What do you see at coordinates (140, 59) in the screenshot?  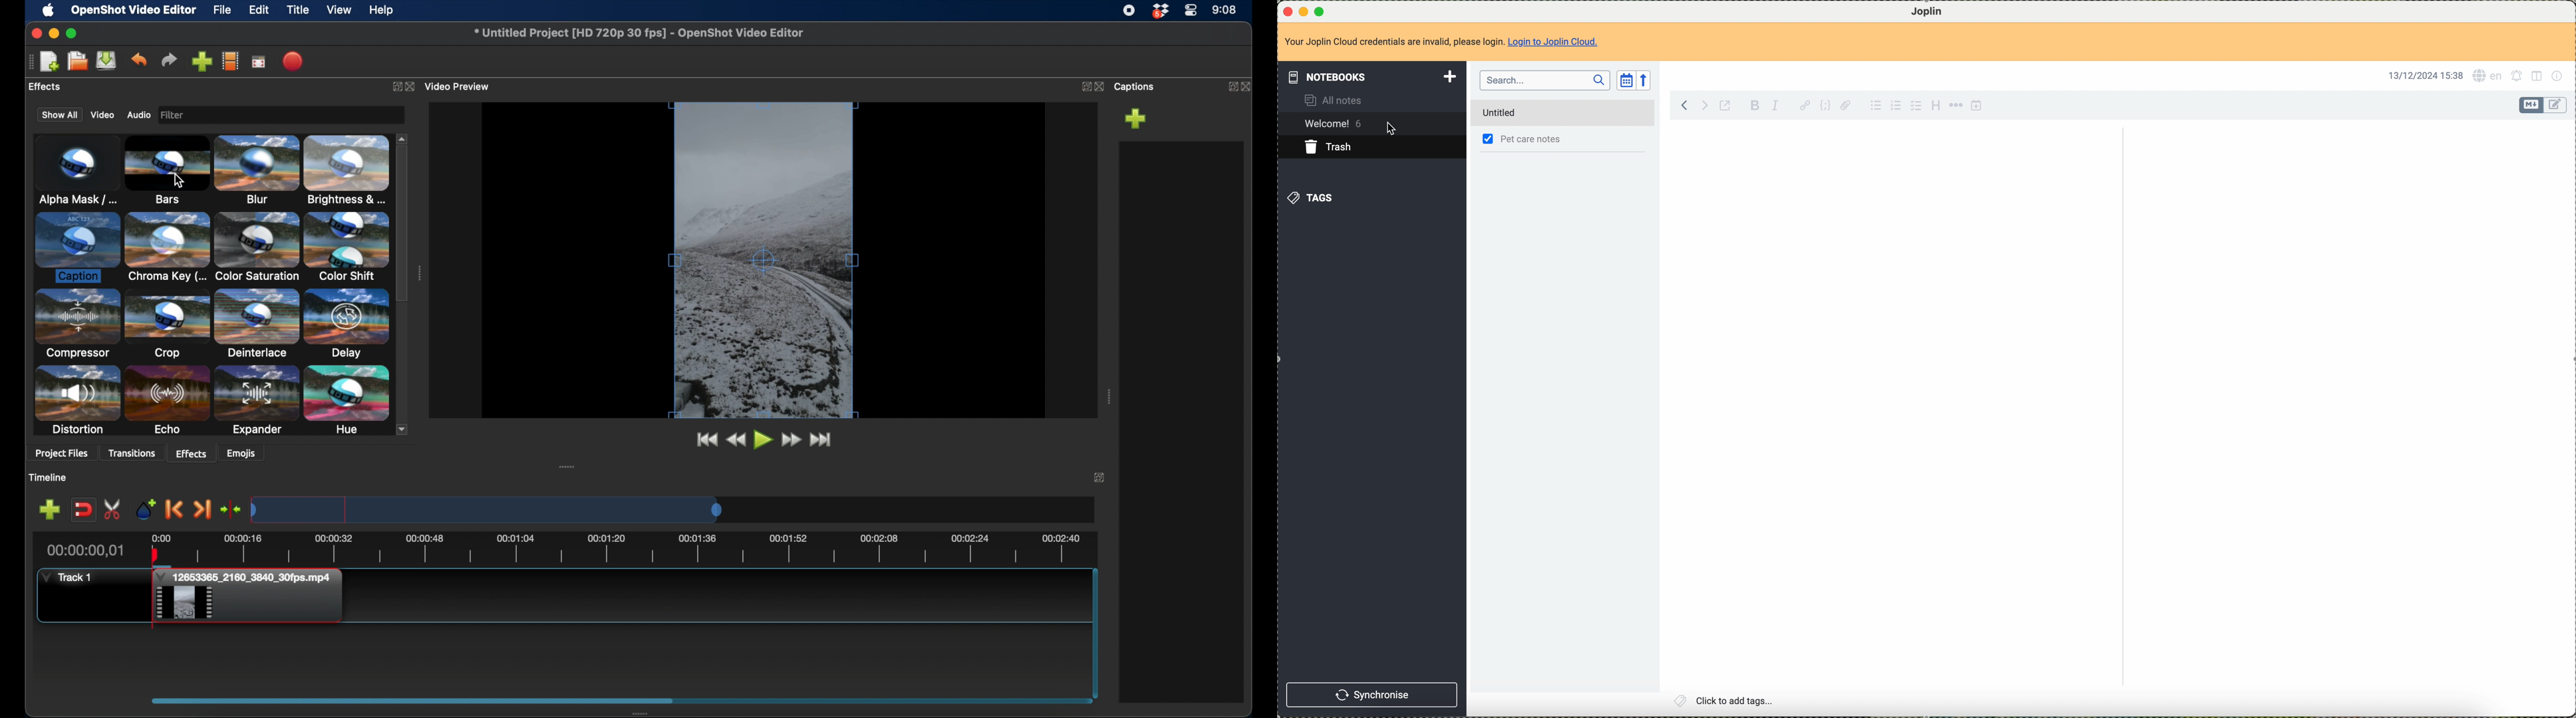 I see `undo` at bounding box center [140, 59].